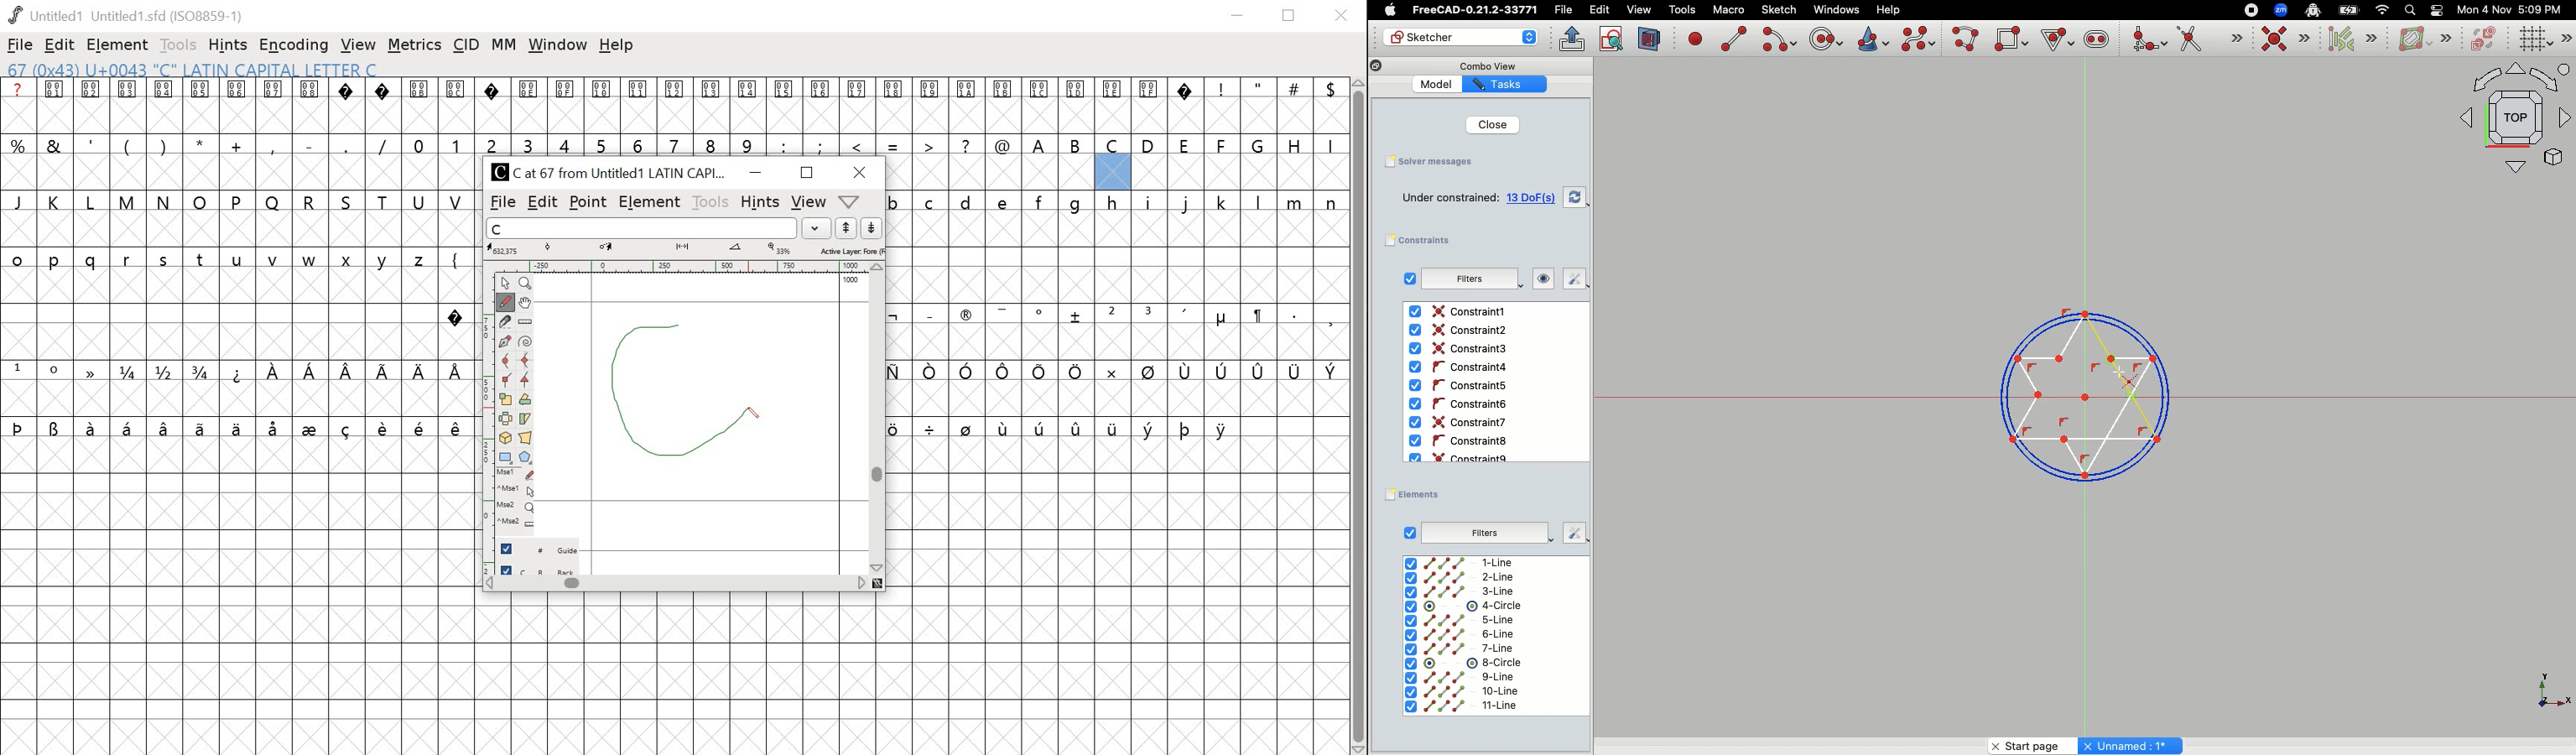 The height and width of the screenshot is (756, 2576). Describe the element at coordinates (617, 46) in the screenshot. I see `help` at that location.